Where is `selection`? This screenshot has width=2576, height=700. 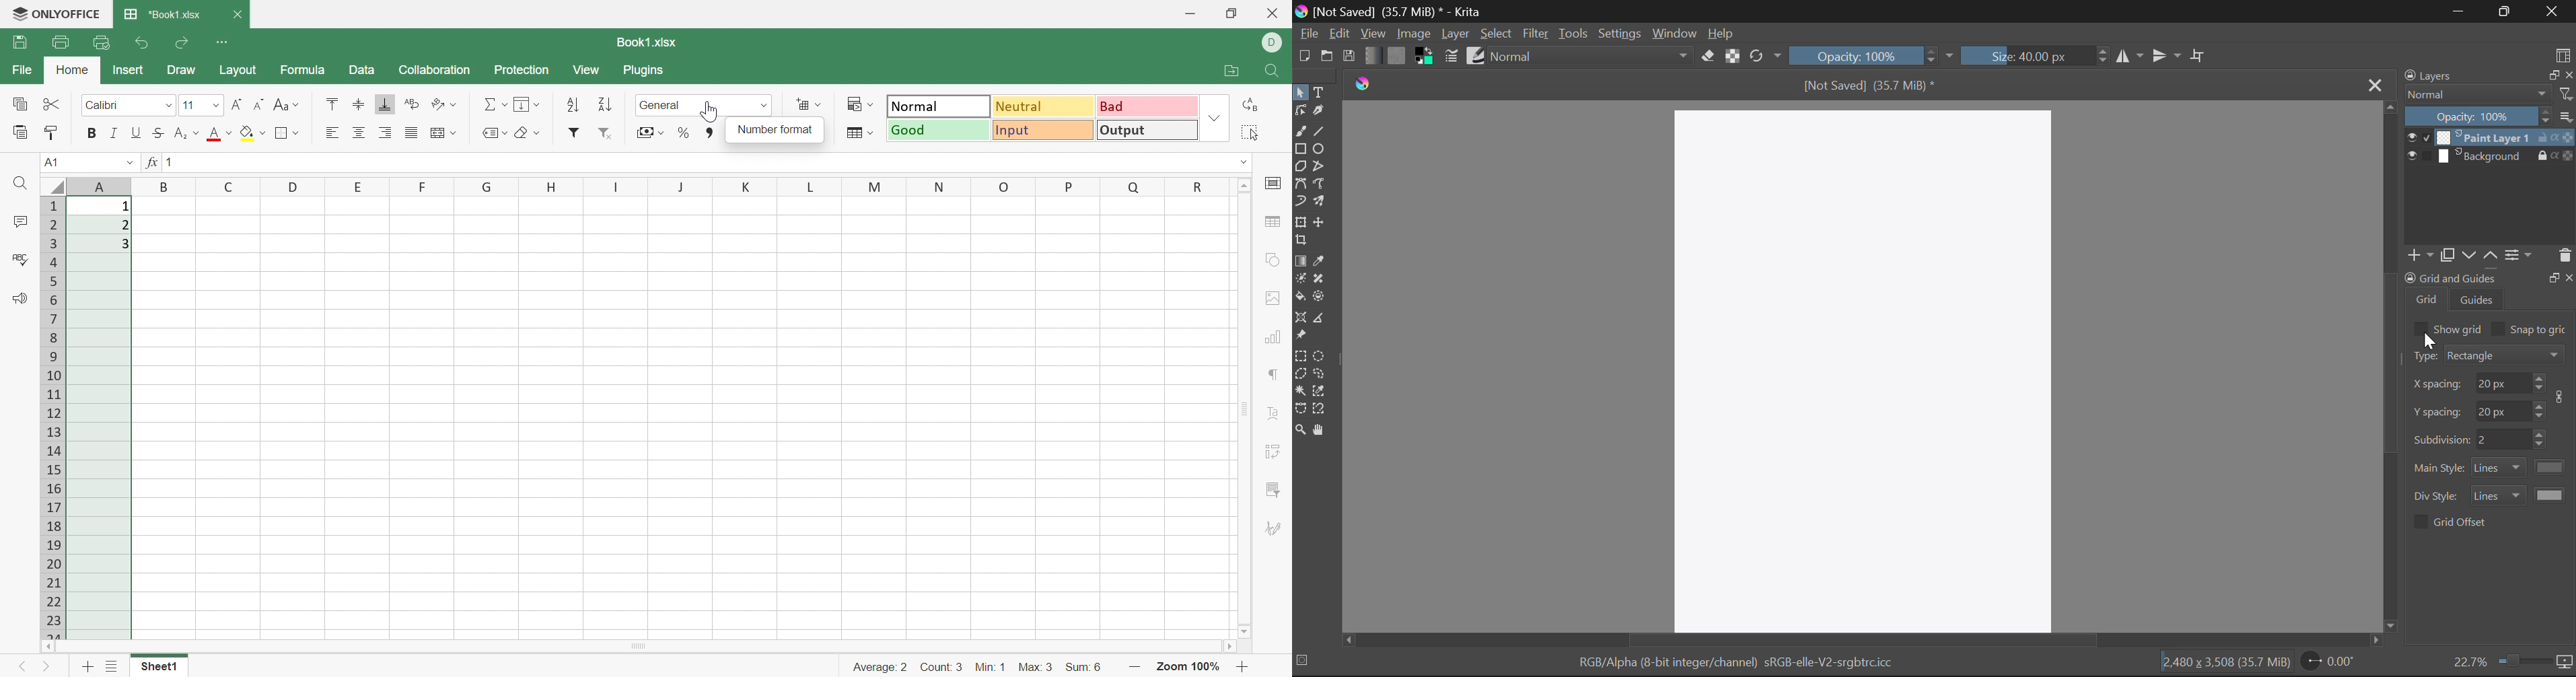 selection is located at coordinates (1305, 660).